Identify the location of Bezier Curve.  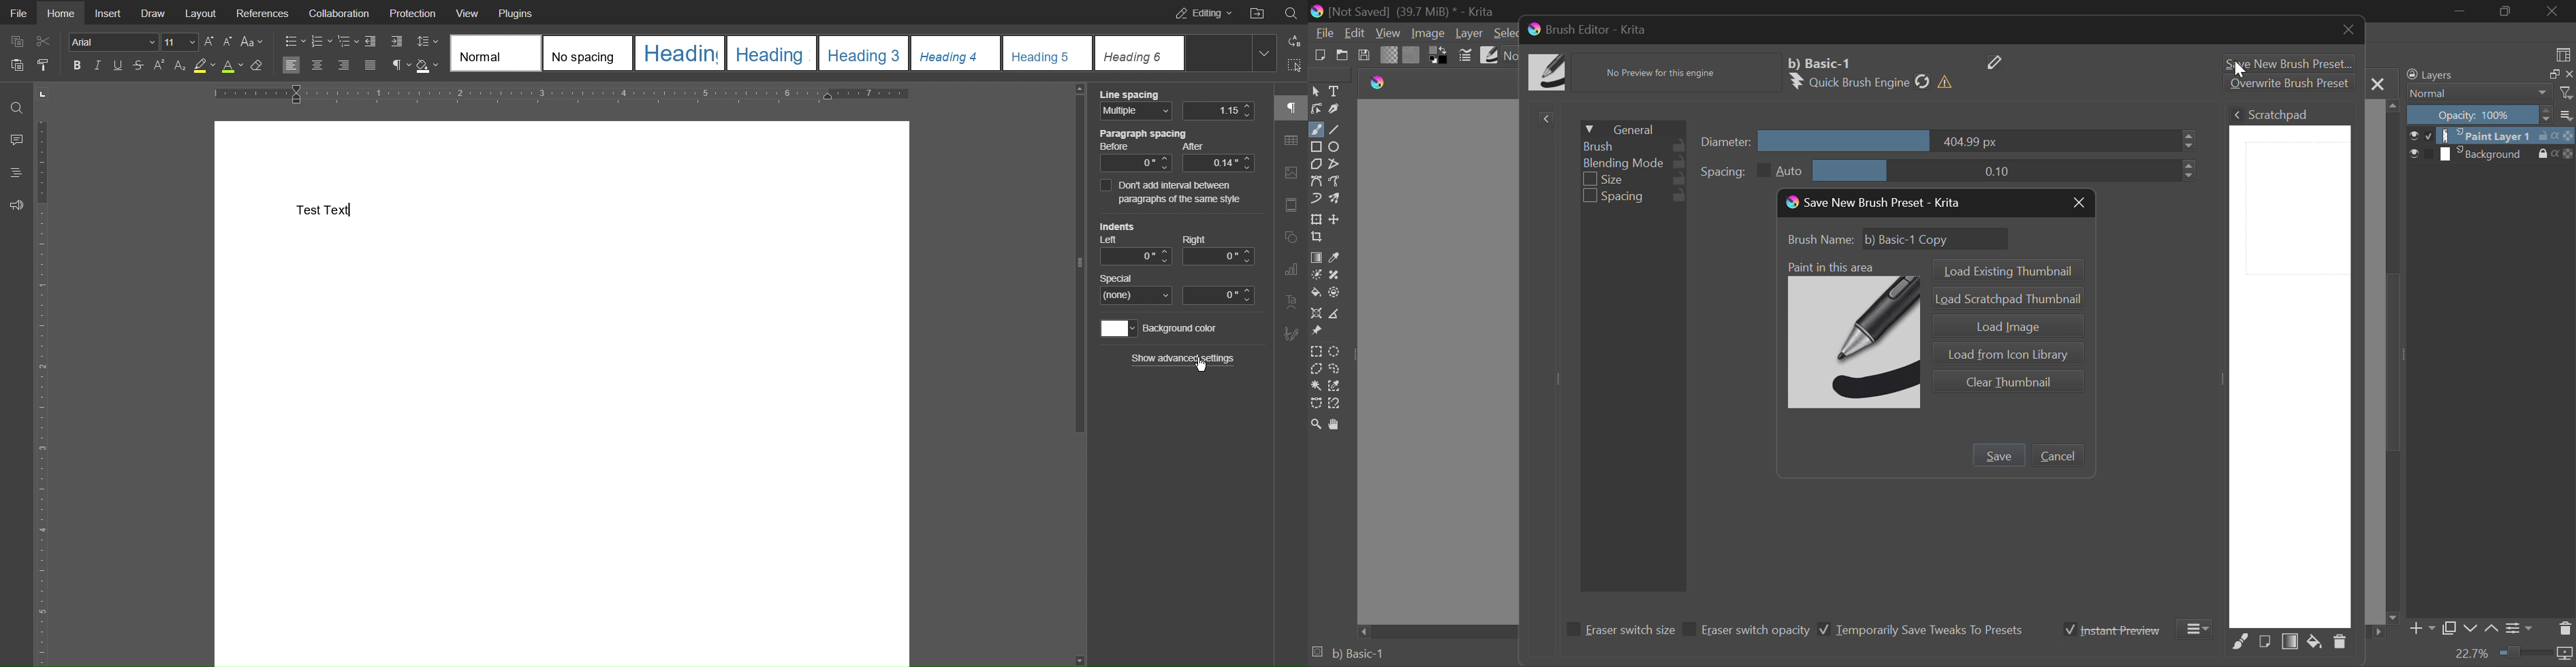
(1318, 181).